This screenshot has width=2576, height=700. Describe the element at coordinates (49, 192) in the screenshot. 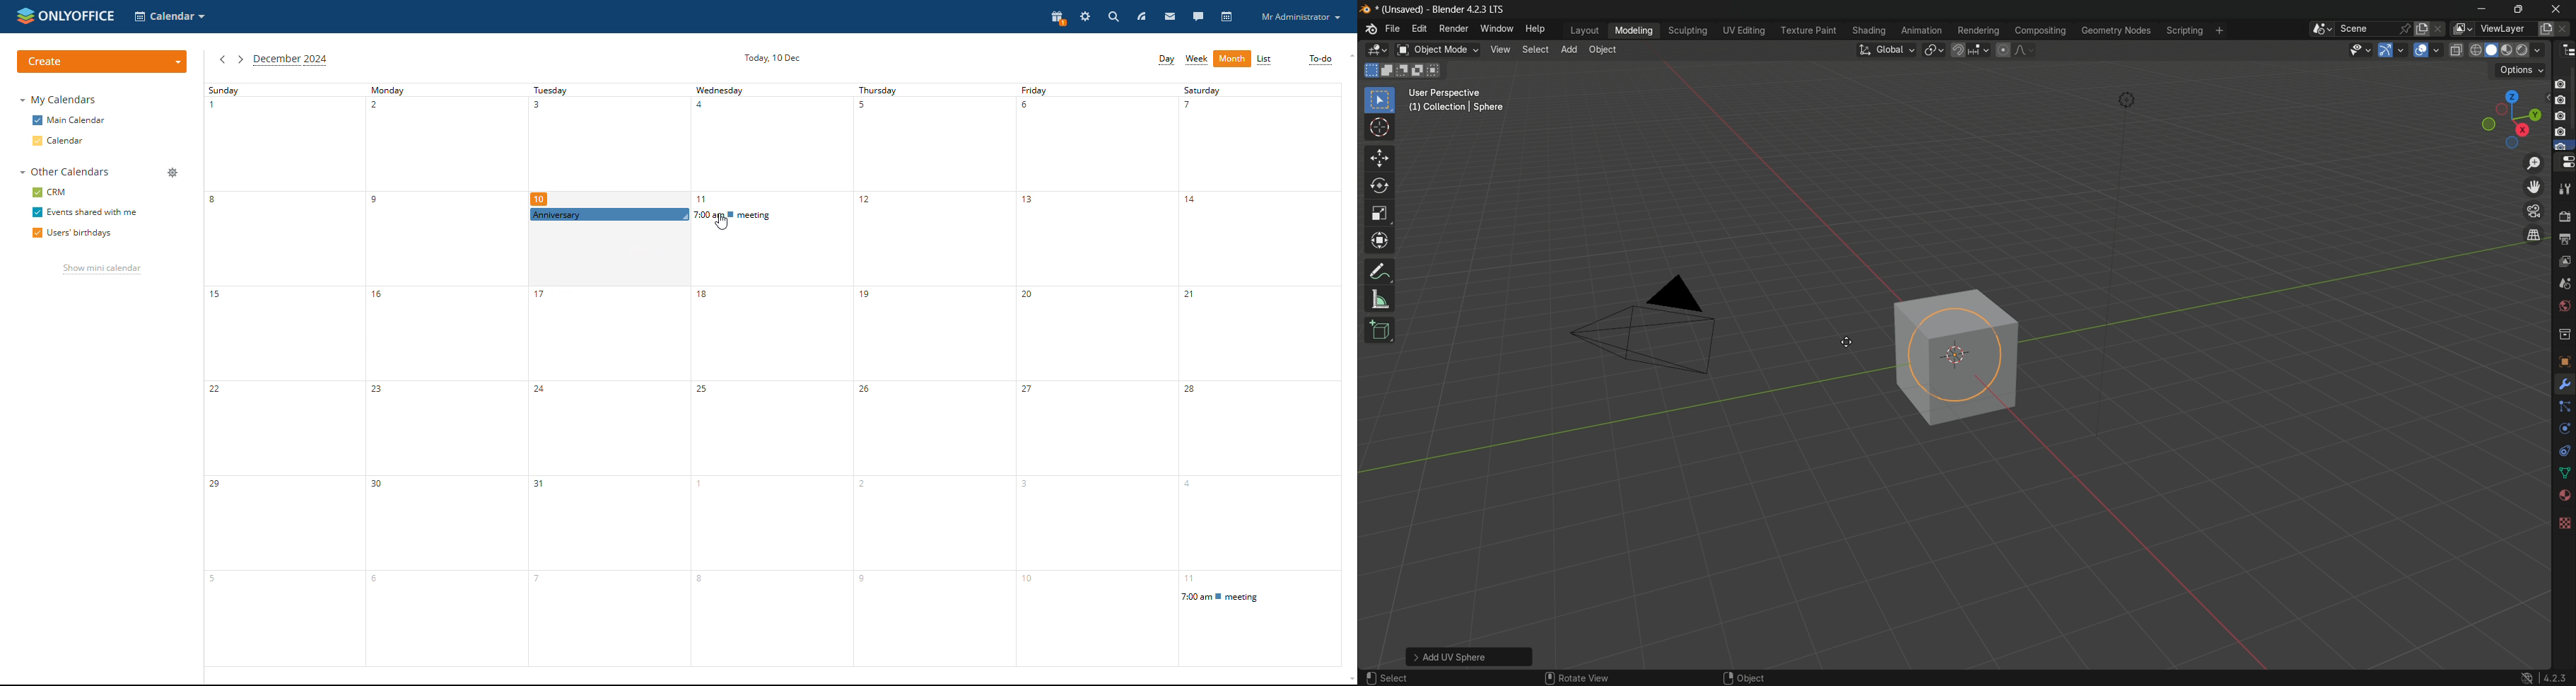

I see `crm` at that location.